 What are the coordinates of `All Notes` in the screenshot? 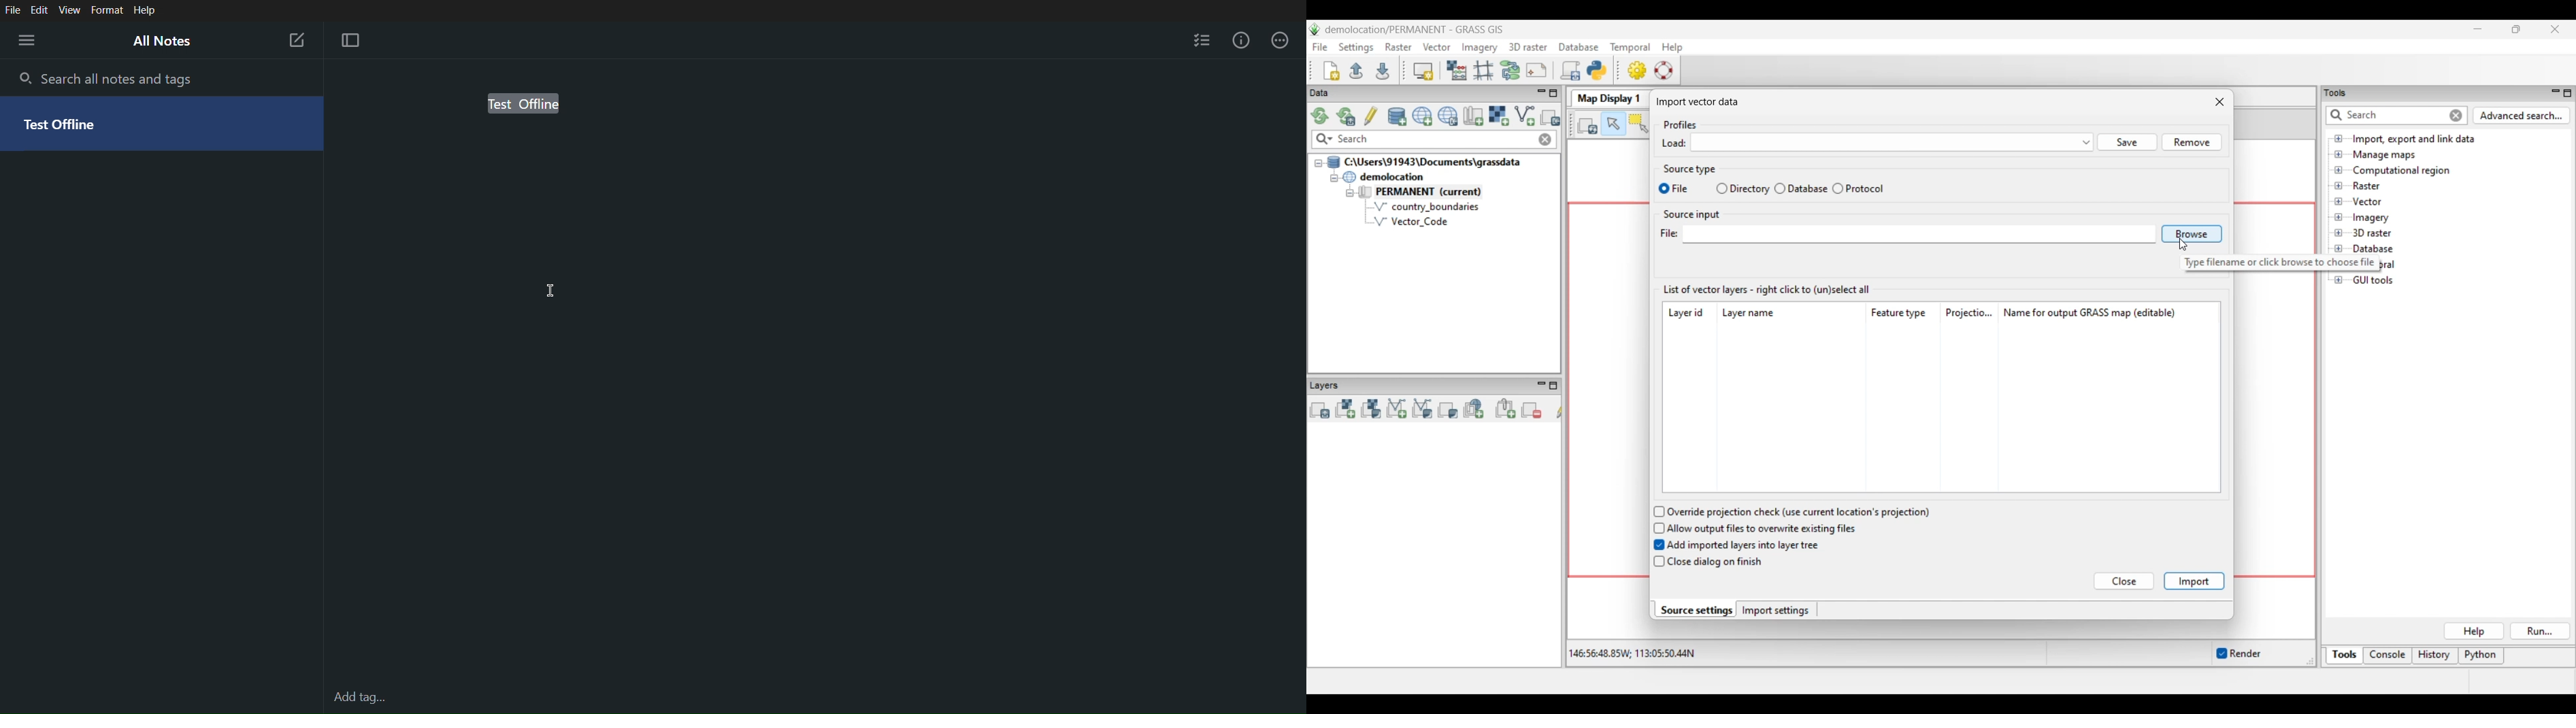 It's located at (169, 41).